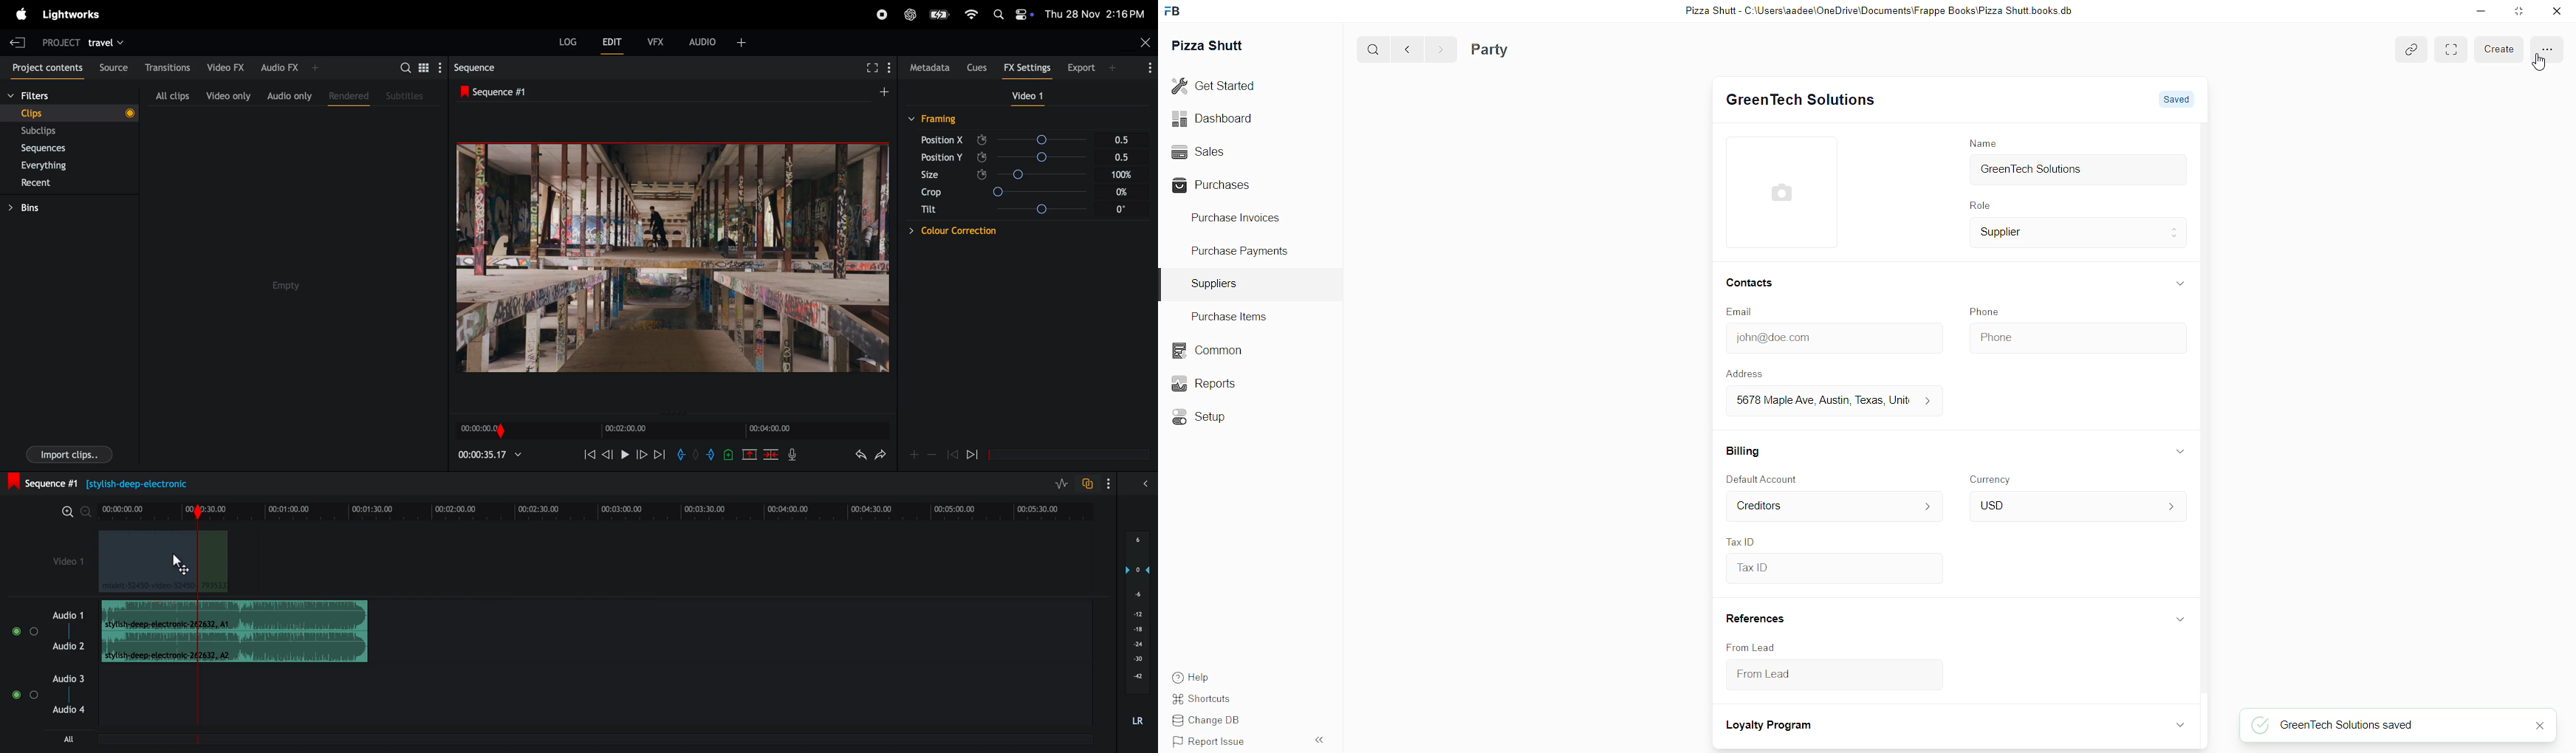 This screenshot has width=2576, height=756. Describe the element at coordinates (881, 457) in the screenshot. I see `undo` at that location.